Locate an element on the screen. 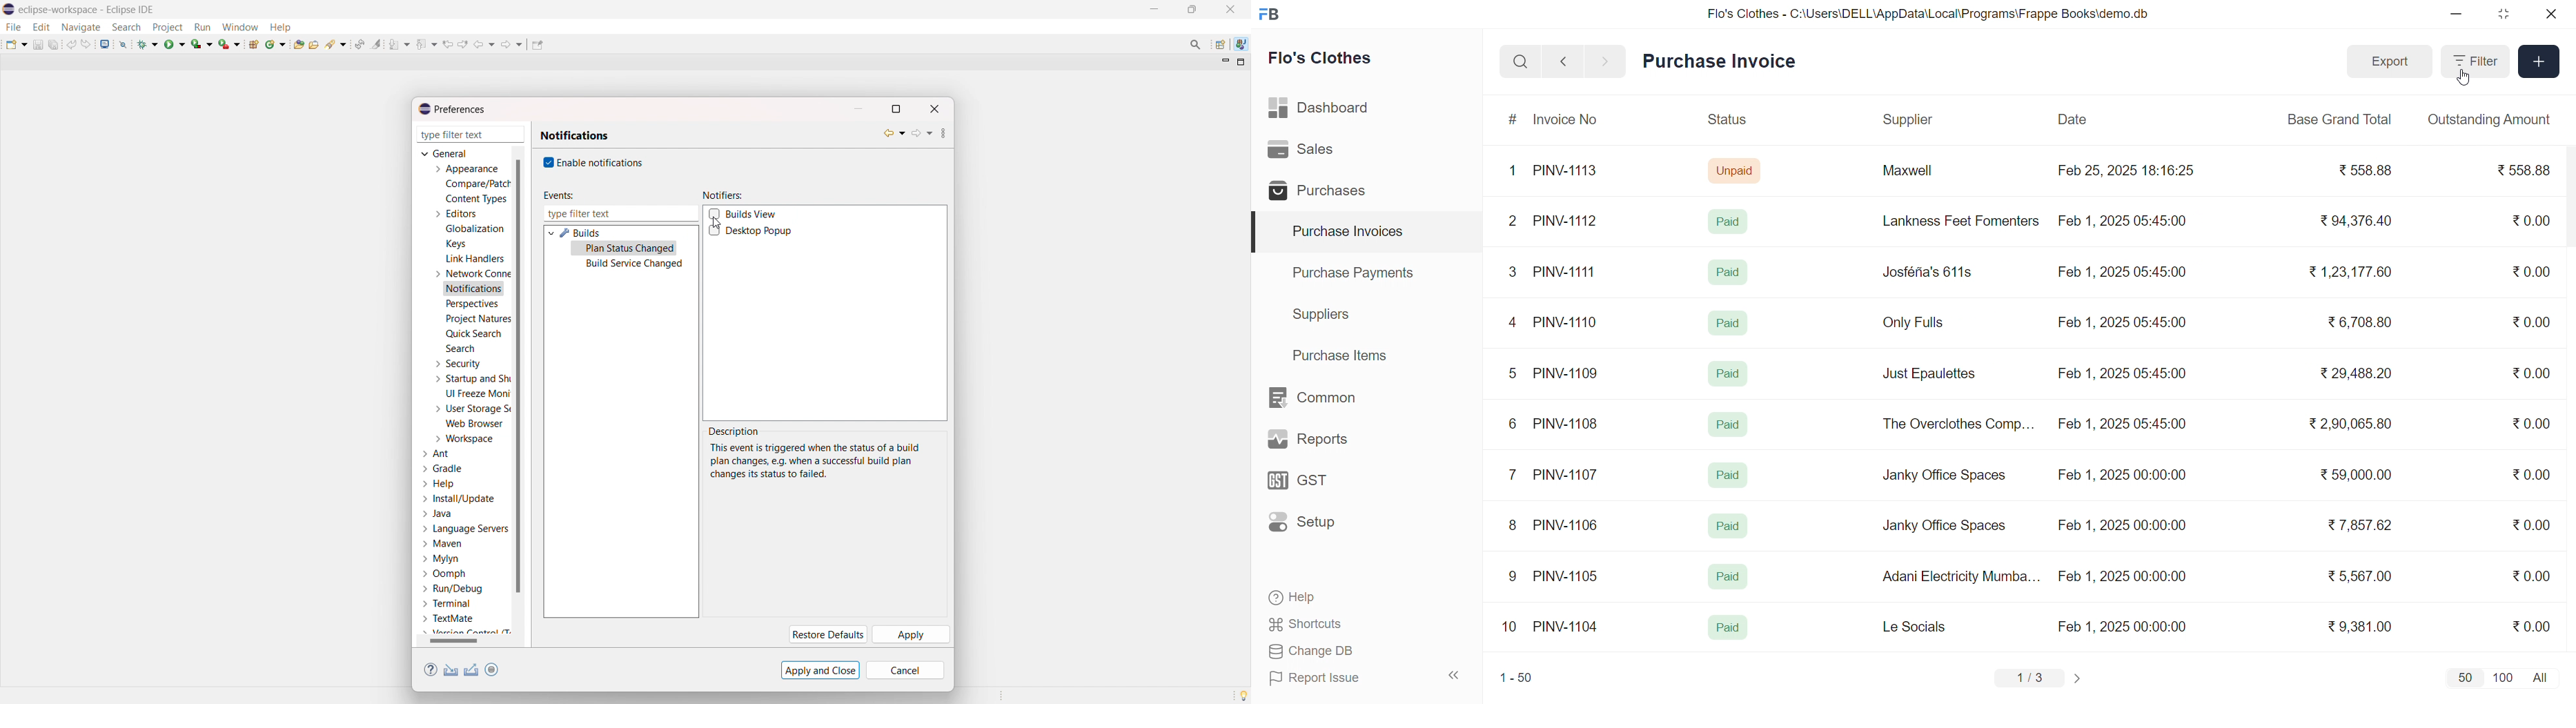  Reports is located at coordinates (1324, 442).